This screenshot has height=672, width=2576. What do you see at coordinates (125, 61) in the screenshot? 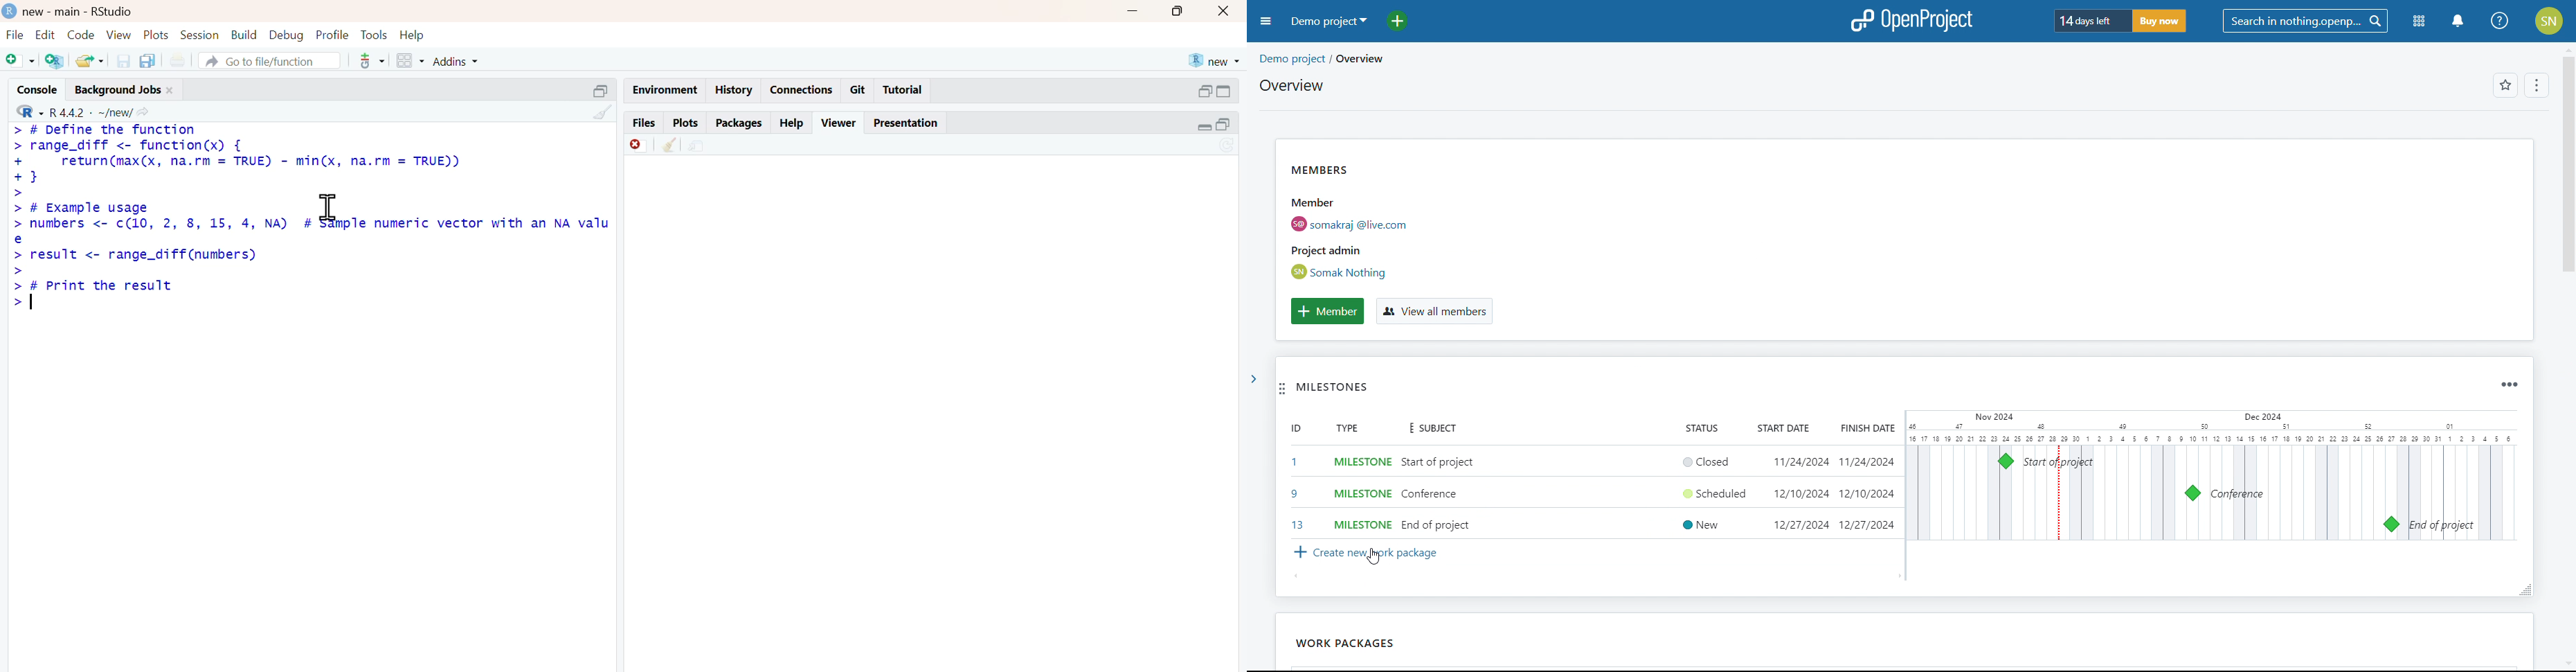
I see `save` at bounding box center [125, 61].